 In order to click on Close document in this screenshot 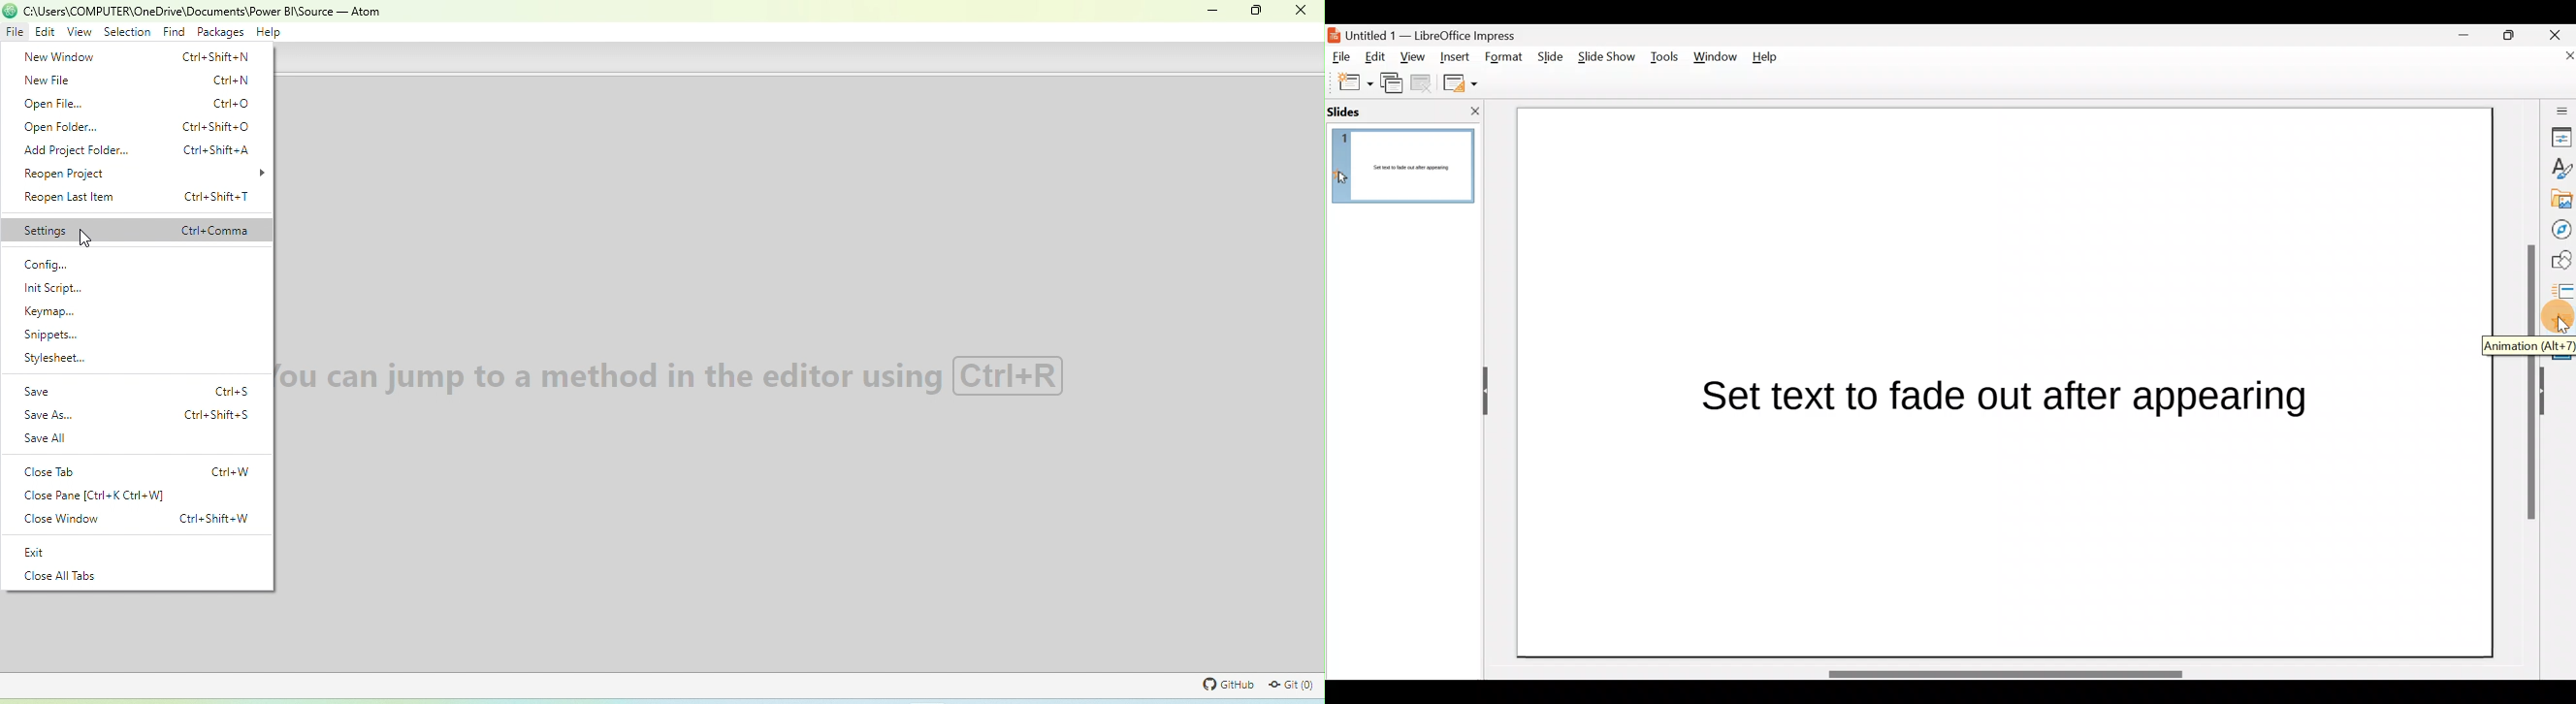, I will do `click(2557, 57)`.